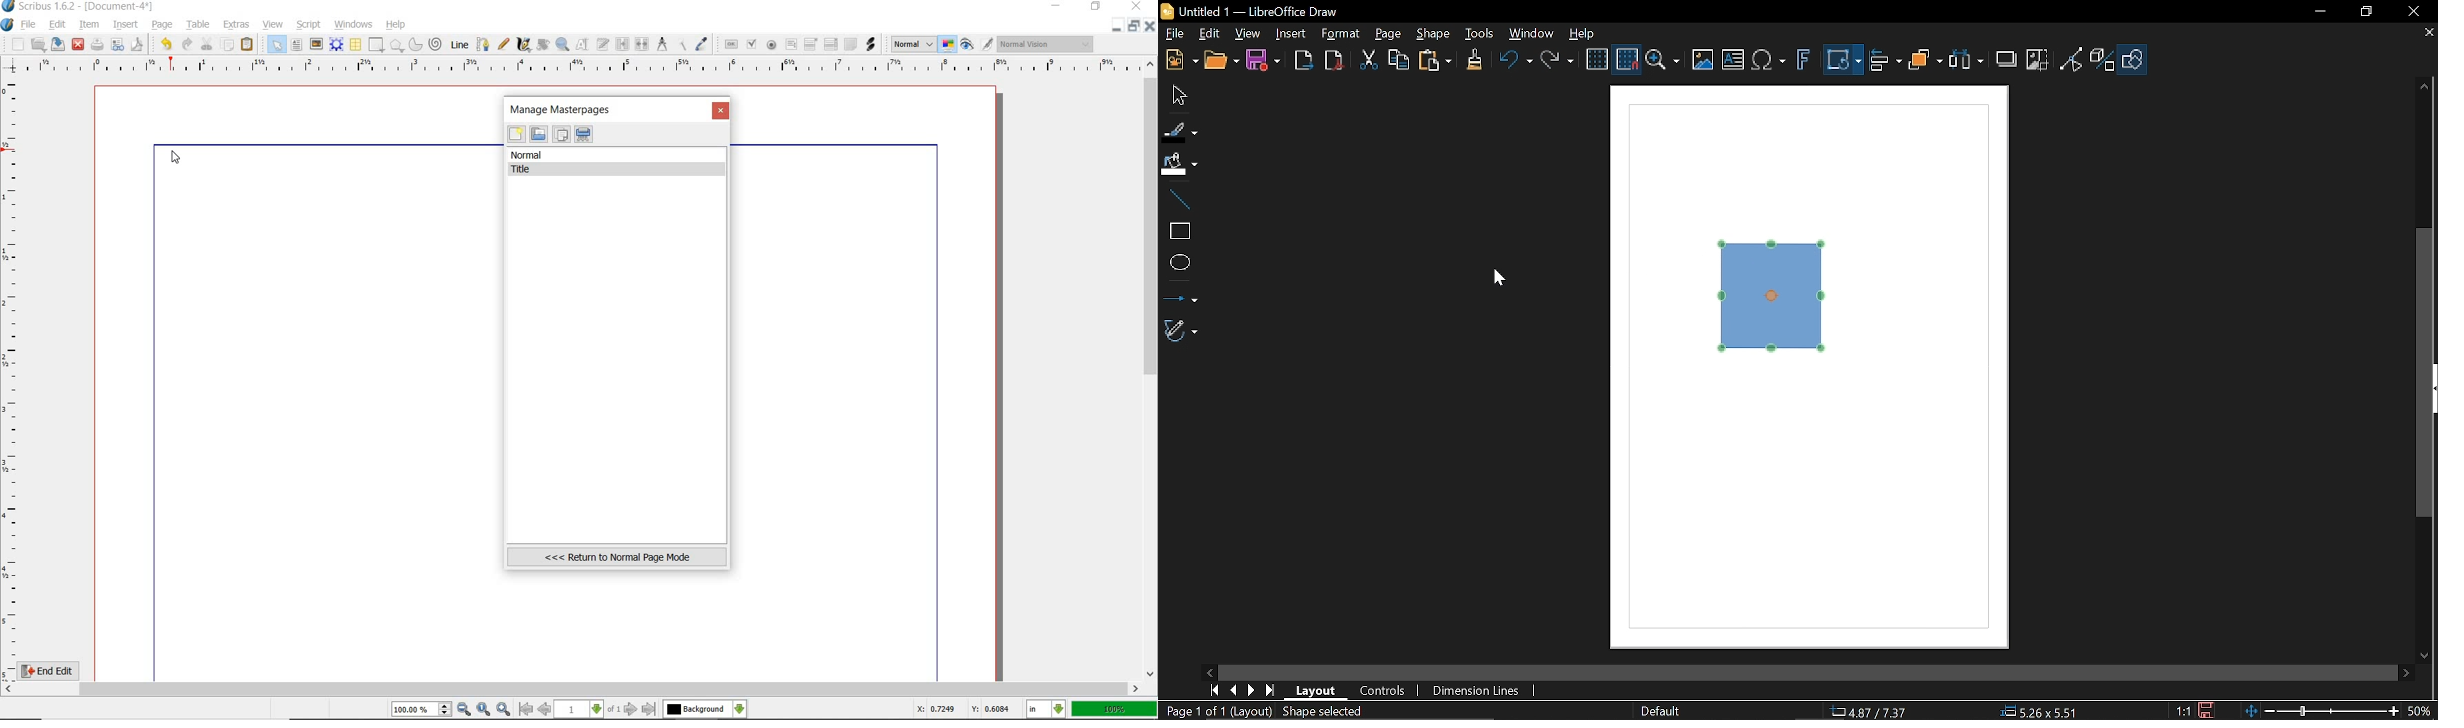  I want to click on Title, so click(619, 170).